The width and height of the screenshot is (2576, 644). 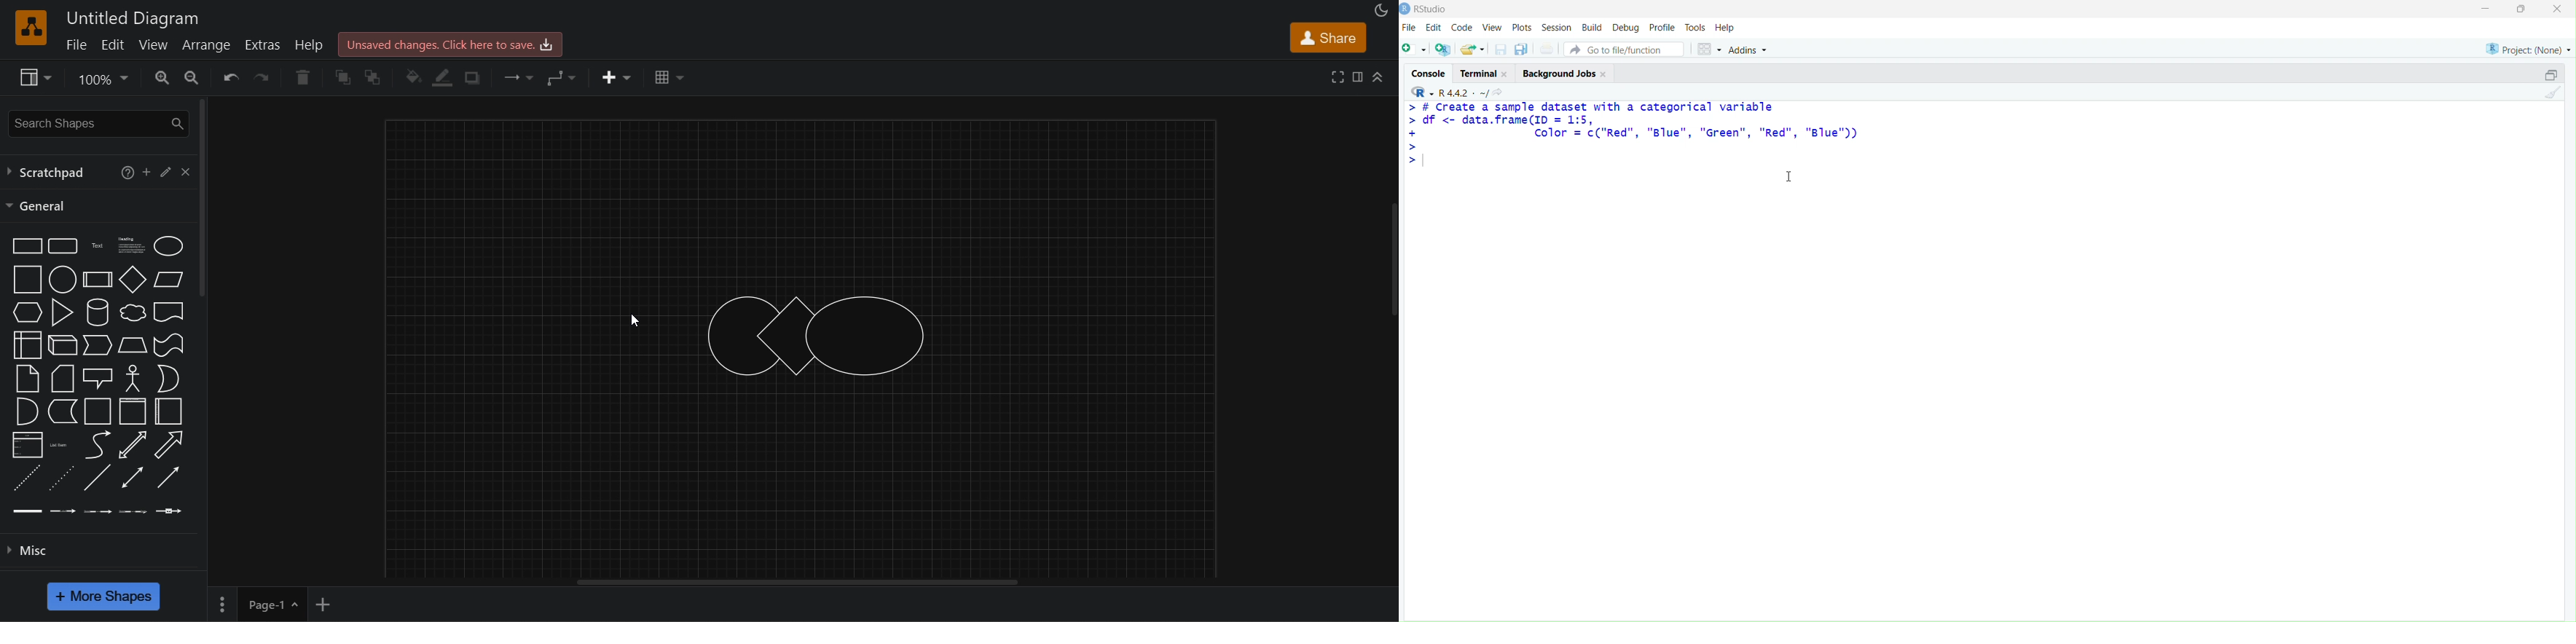 What do you see at coordinates (1405, 10) in the screenshot?
I see `logo` at bounding box center [1405, 10].